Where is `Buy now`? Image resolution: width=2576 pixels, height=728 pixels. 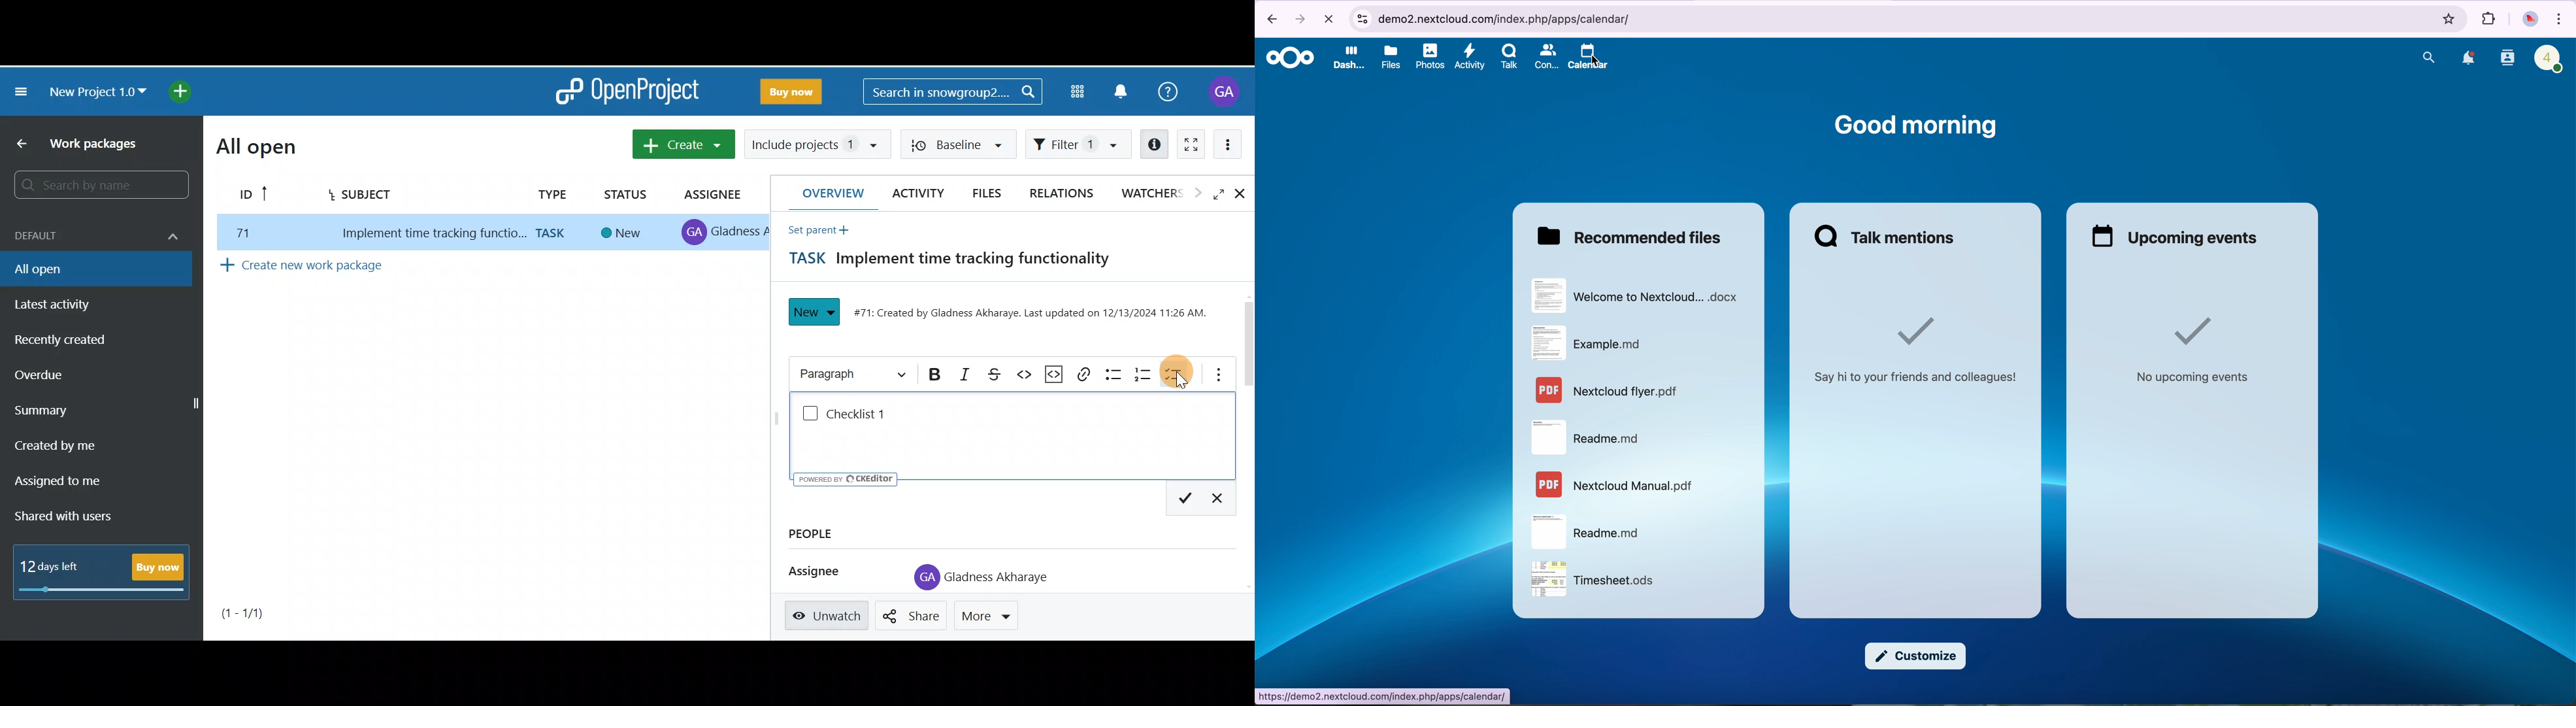
Buy now is located at coordinates (159, 567).